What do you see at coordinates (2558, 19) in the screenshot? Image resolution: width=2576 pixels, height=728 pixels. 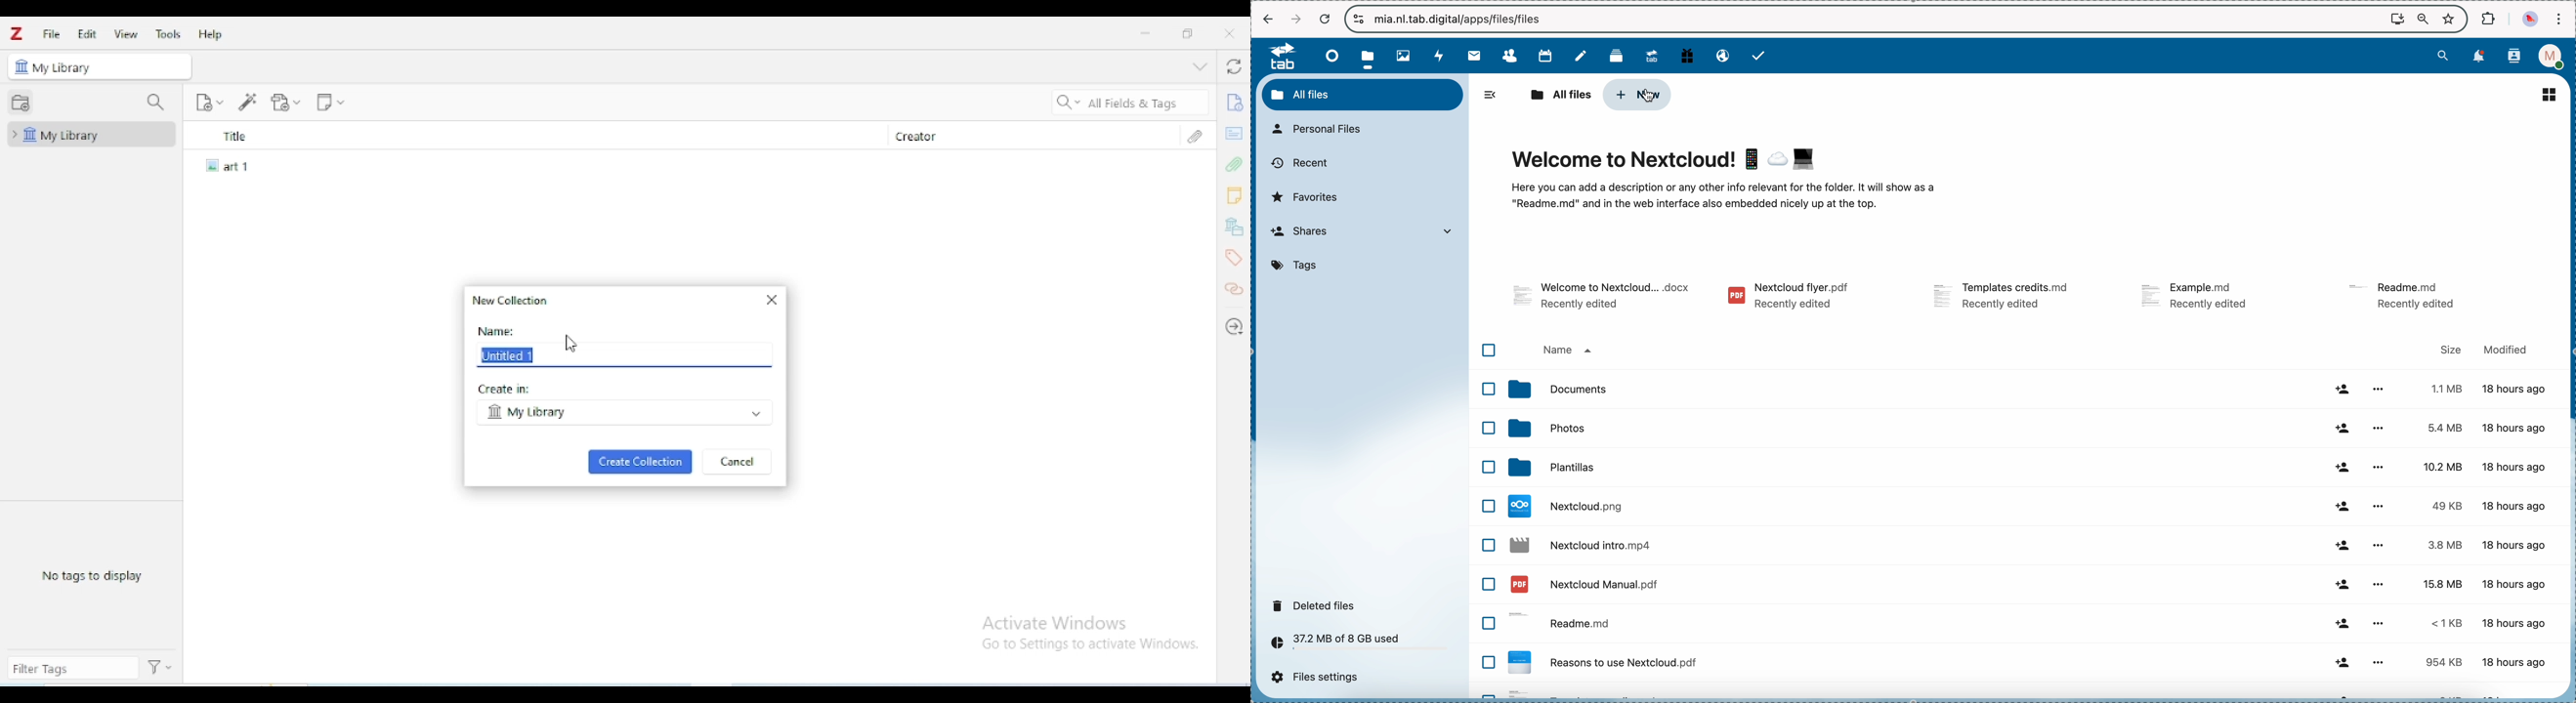 I see `customize and control Google Chrome` at bounding box center [2558, 19].